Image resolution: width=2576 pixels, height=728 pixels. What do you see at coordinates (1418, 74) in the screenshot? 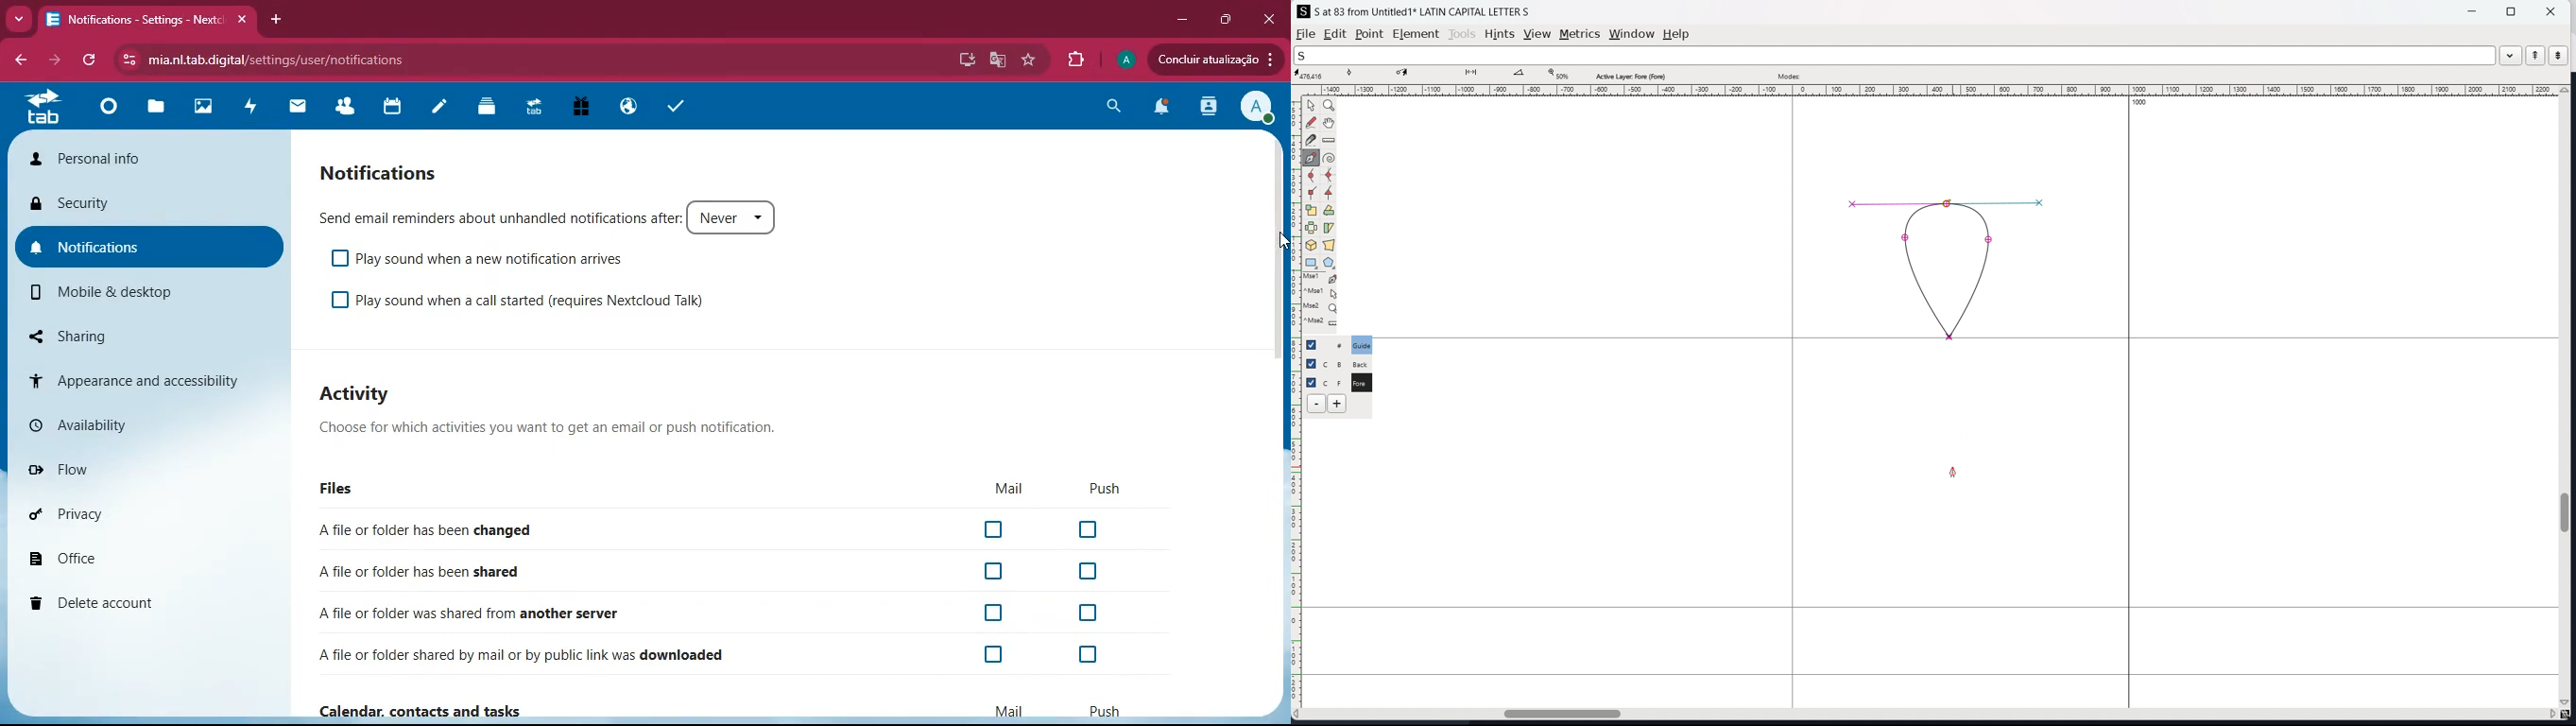
I see `cursor destination coordinate` at bounding box center [1418, 74].